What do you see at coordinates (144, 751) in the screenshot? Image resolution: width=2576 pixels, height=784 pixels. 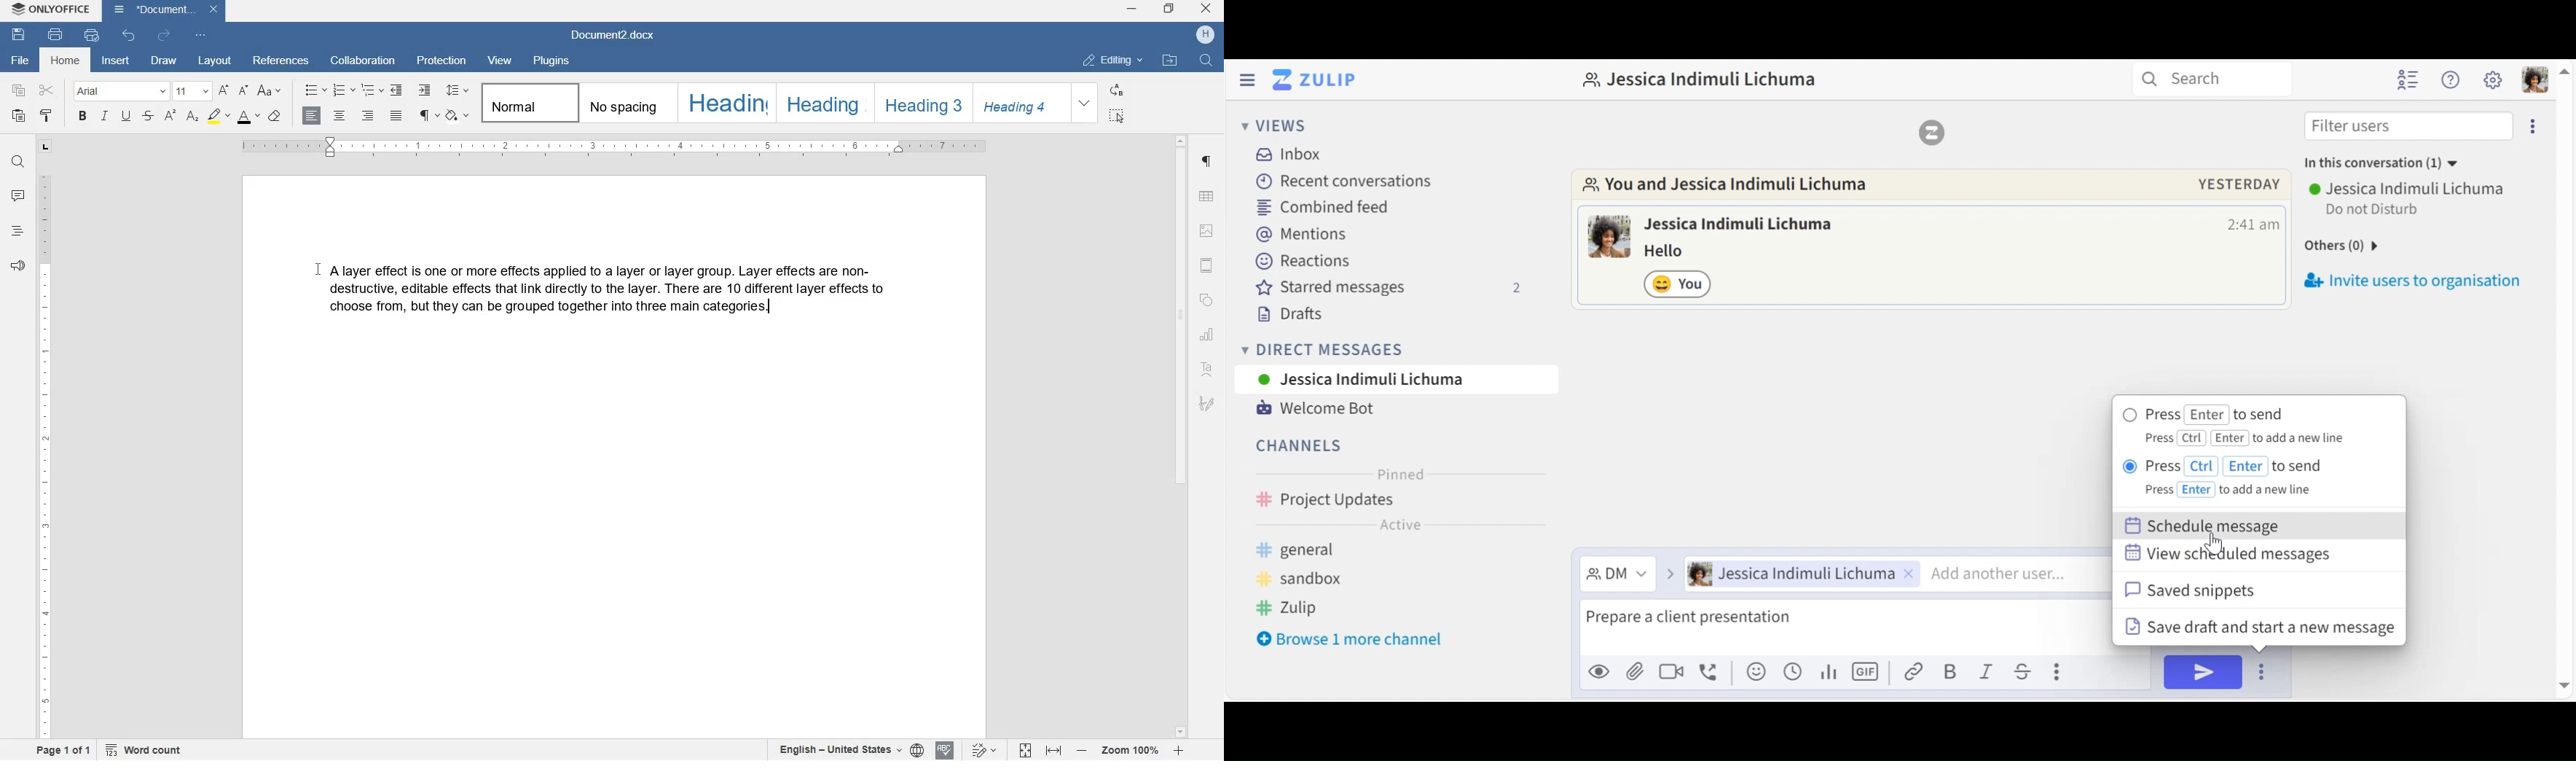 I see `word count` at bounding box center [144, 751].